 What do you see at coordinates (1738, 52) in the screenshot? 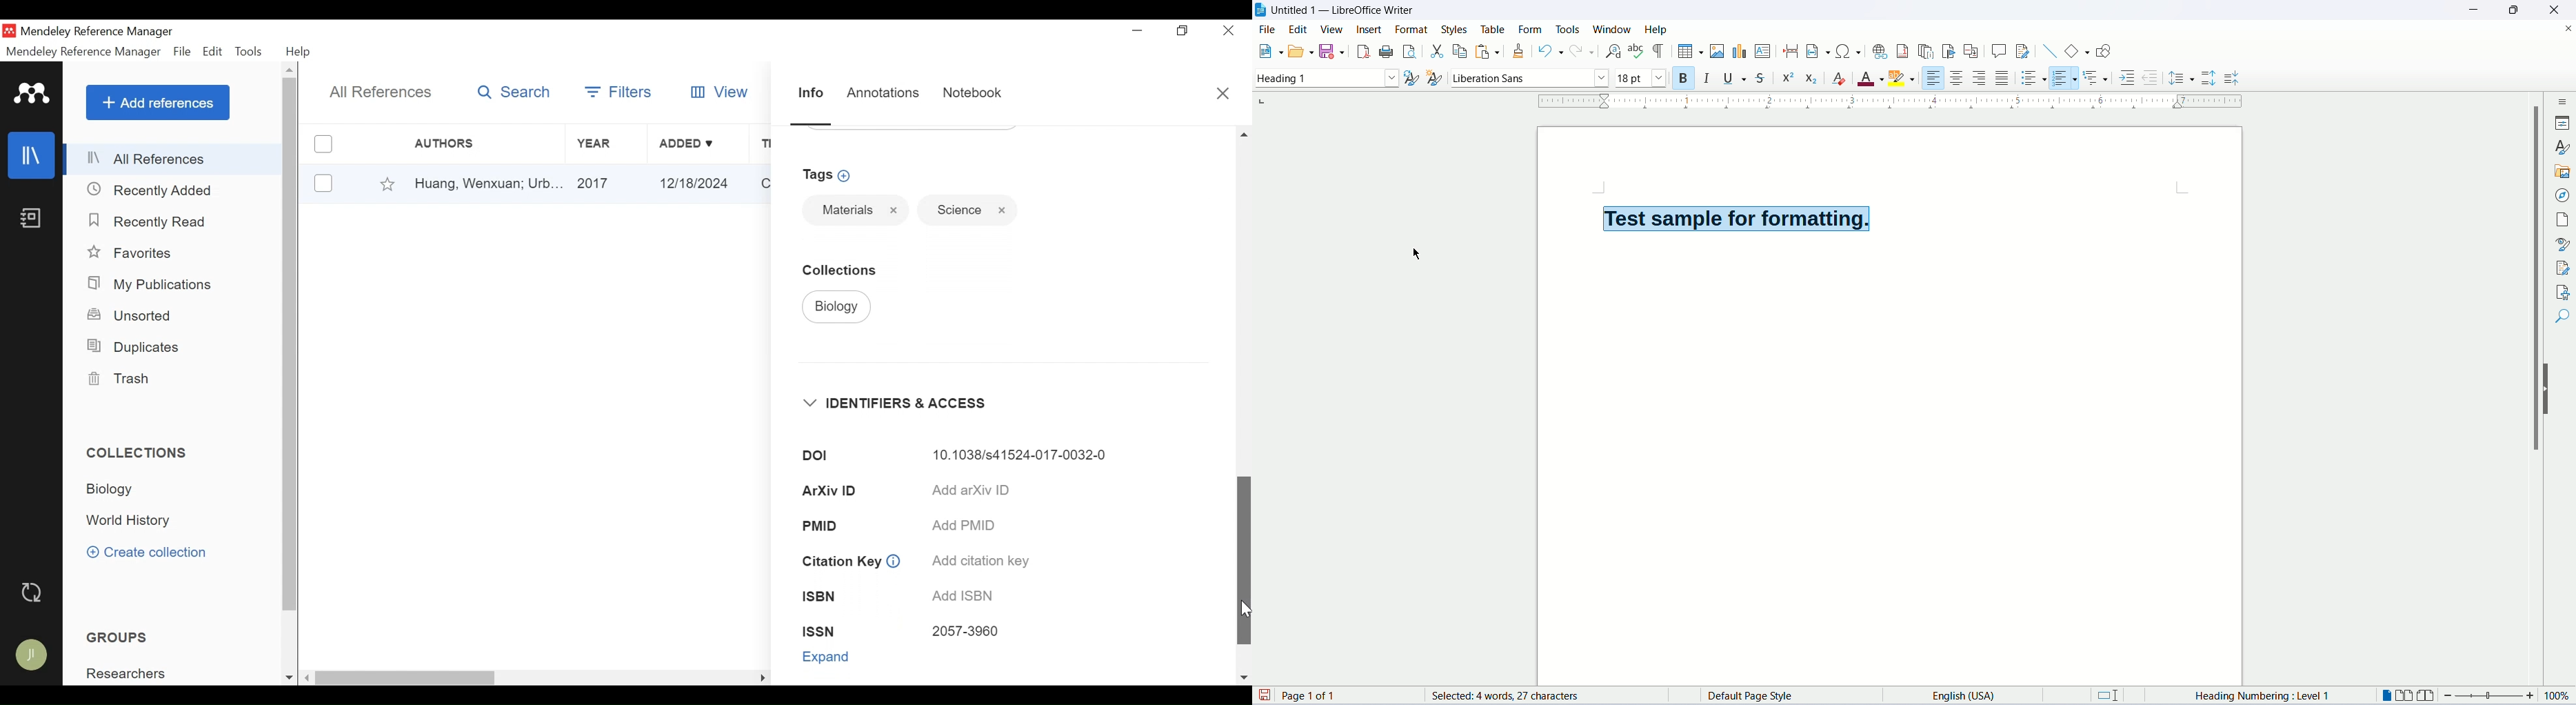
I see `insert chart` at bounding box center [1738, 52].